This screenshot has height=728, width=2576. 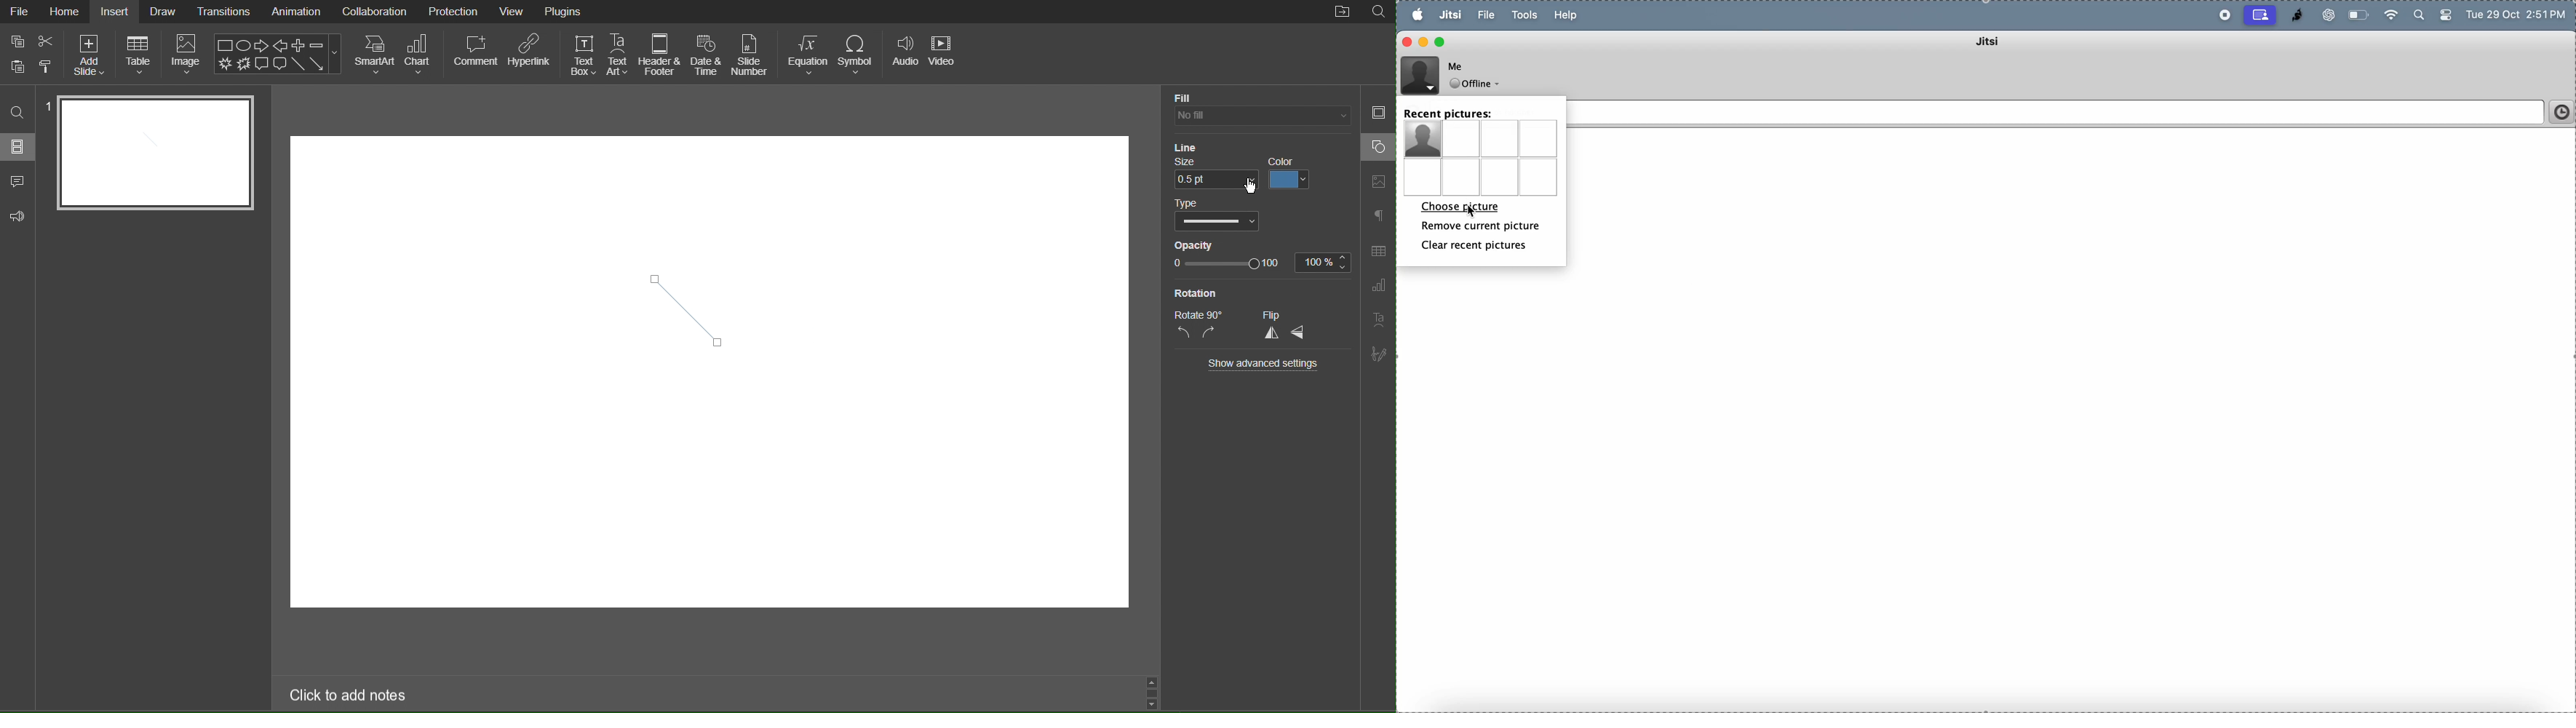 What do you see at coordinates (1184, 333) in the screenshot?
I see `Rotate CCW` at bounding box center [1184, 333].